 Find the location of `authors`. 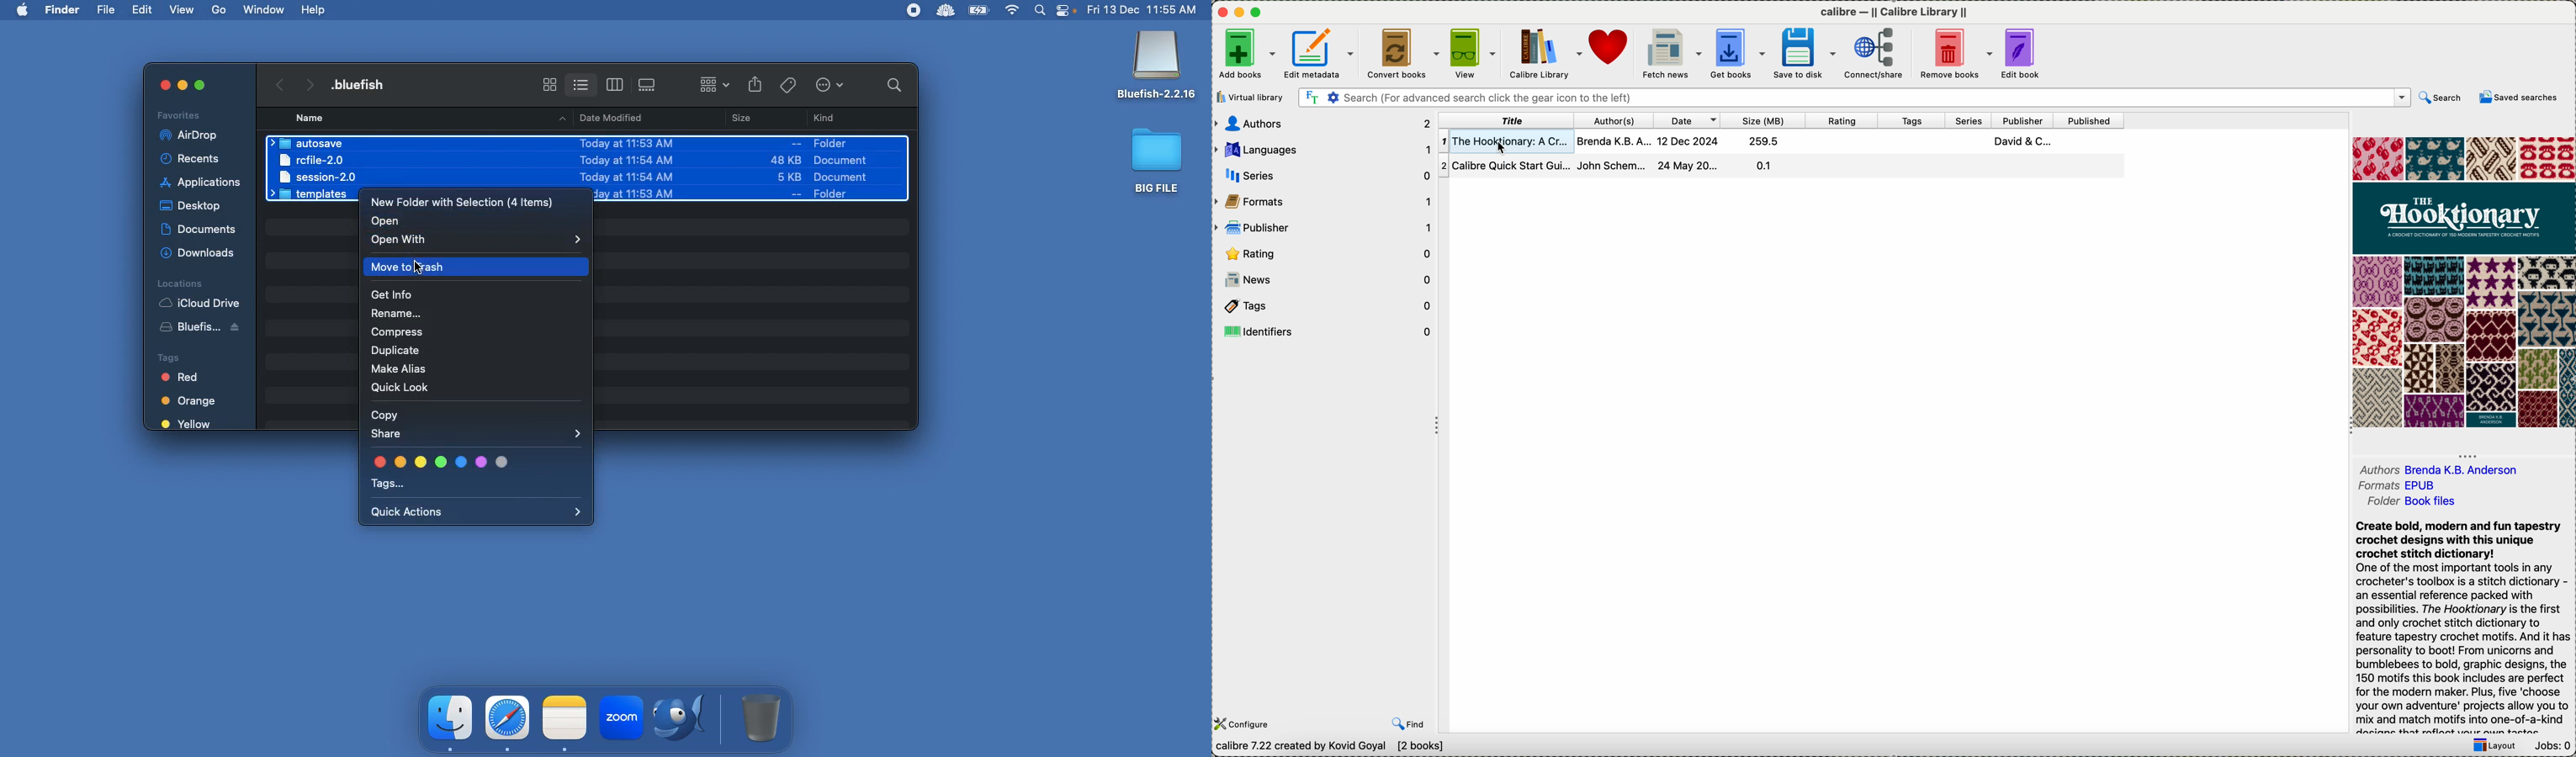

authors is located at coordinates (2440, 465).